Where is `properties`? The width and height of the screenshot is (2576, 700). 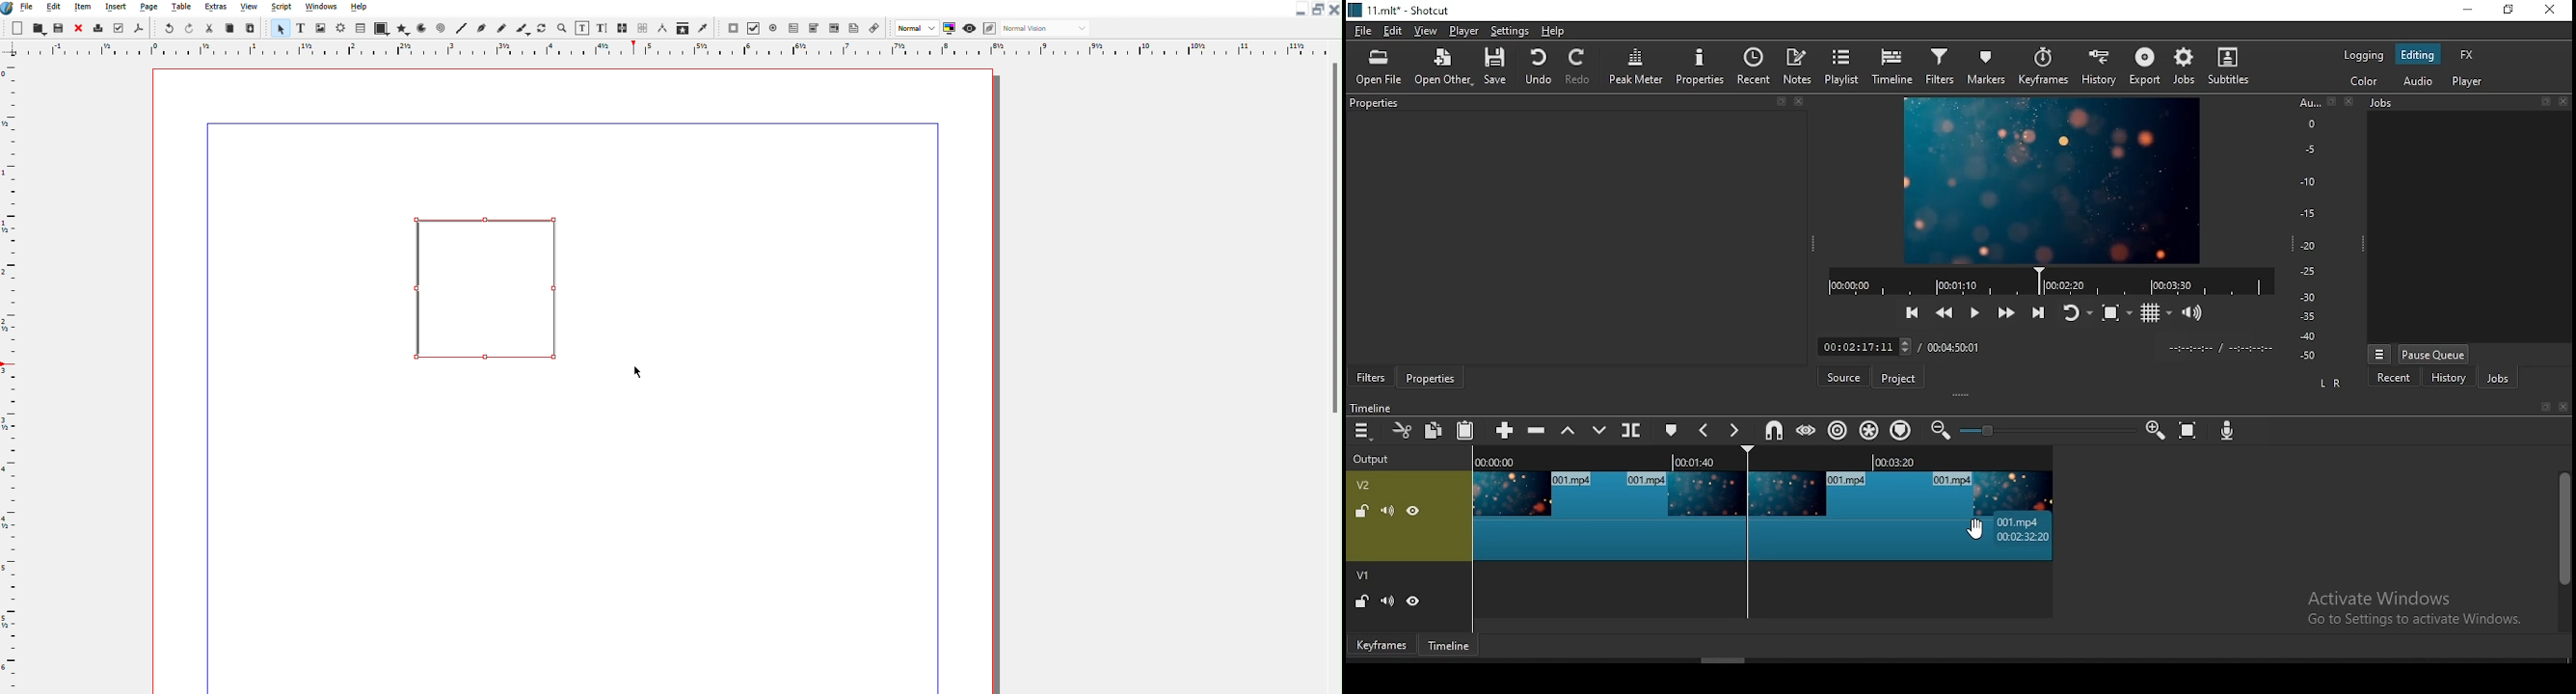 properties is located at coordinates (1434, 379).